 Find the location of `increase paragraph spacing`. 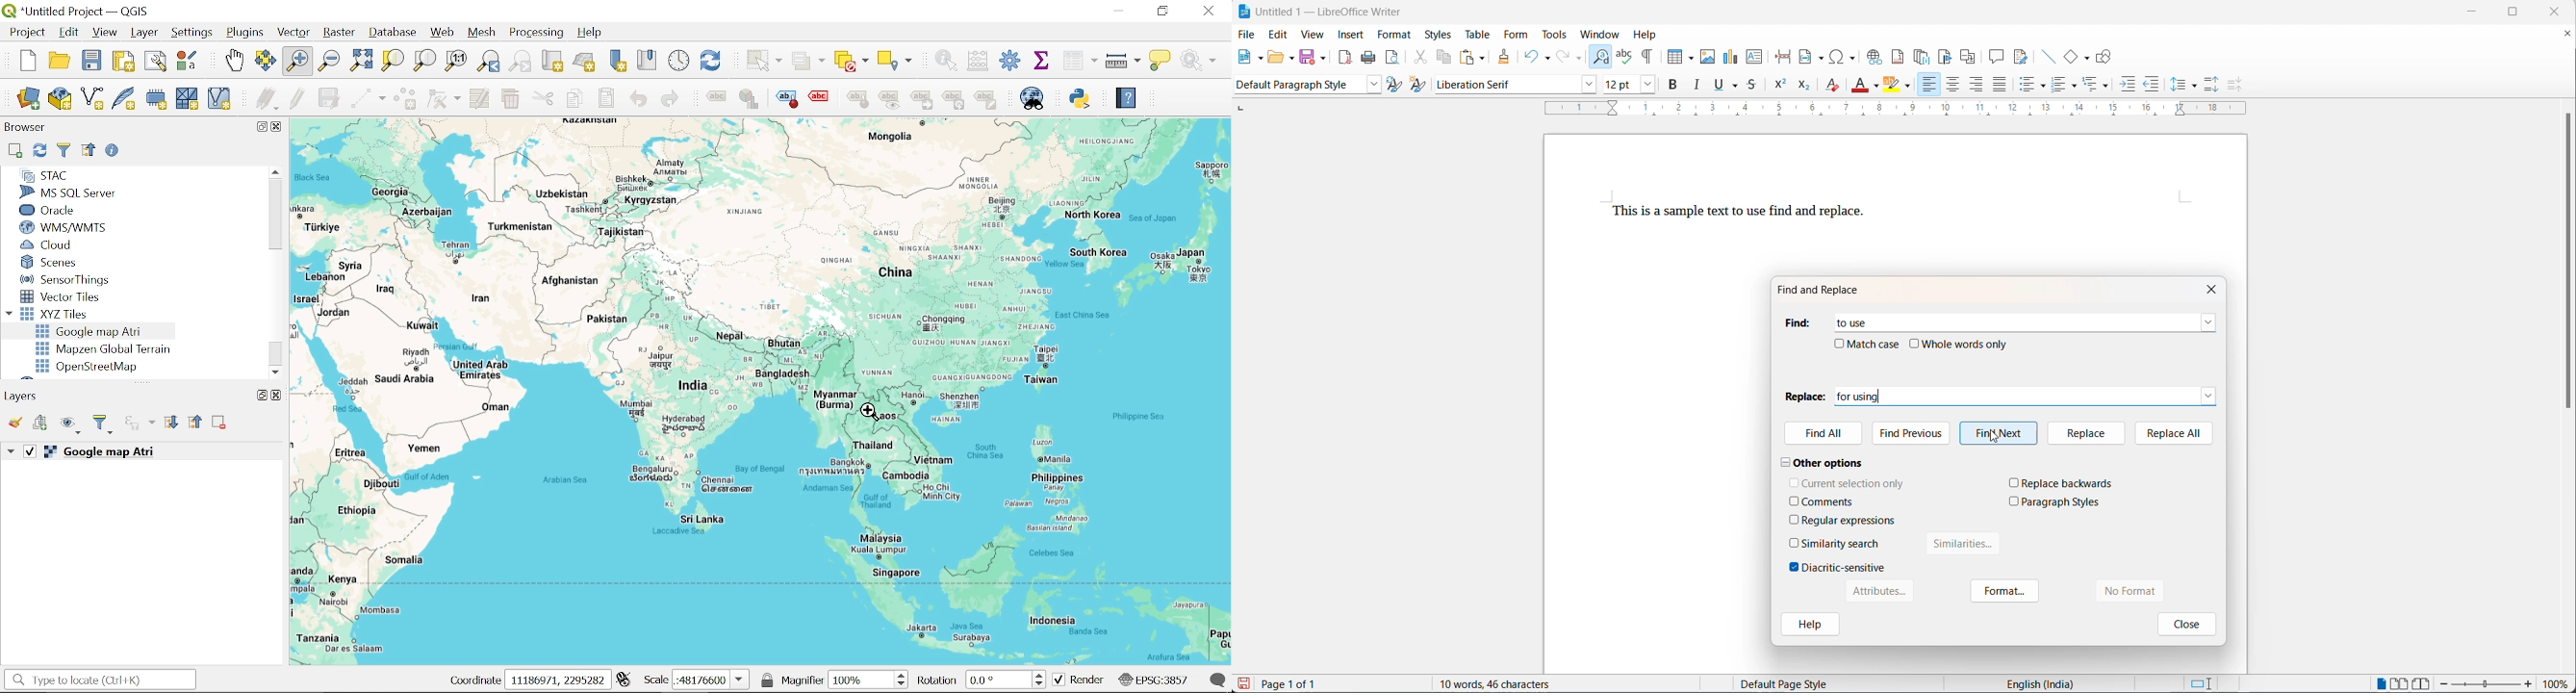

increase paragraph spacing is located at coordinates (2212, 83).